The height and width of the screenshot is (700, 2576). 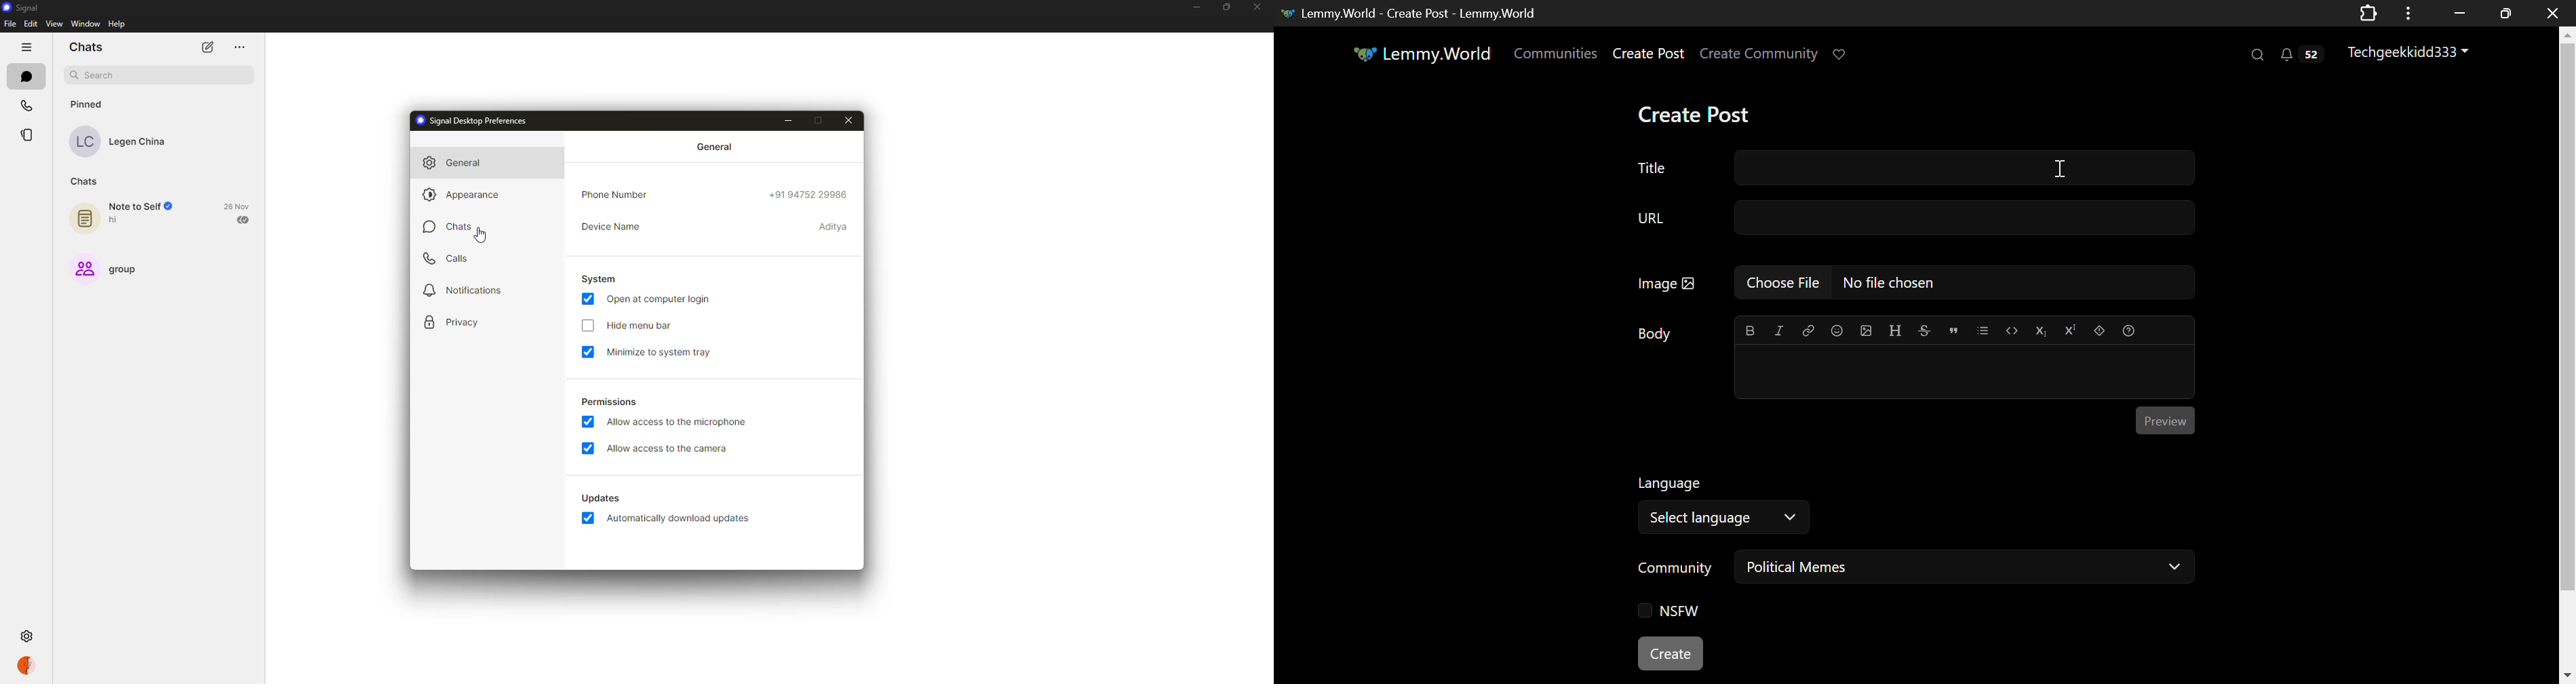 What do you see at coordinates (614, 195) in the screenshot?
I see `phone number` at bounding box center [614, 195].